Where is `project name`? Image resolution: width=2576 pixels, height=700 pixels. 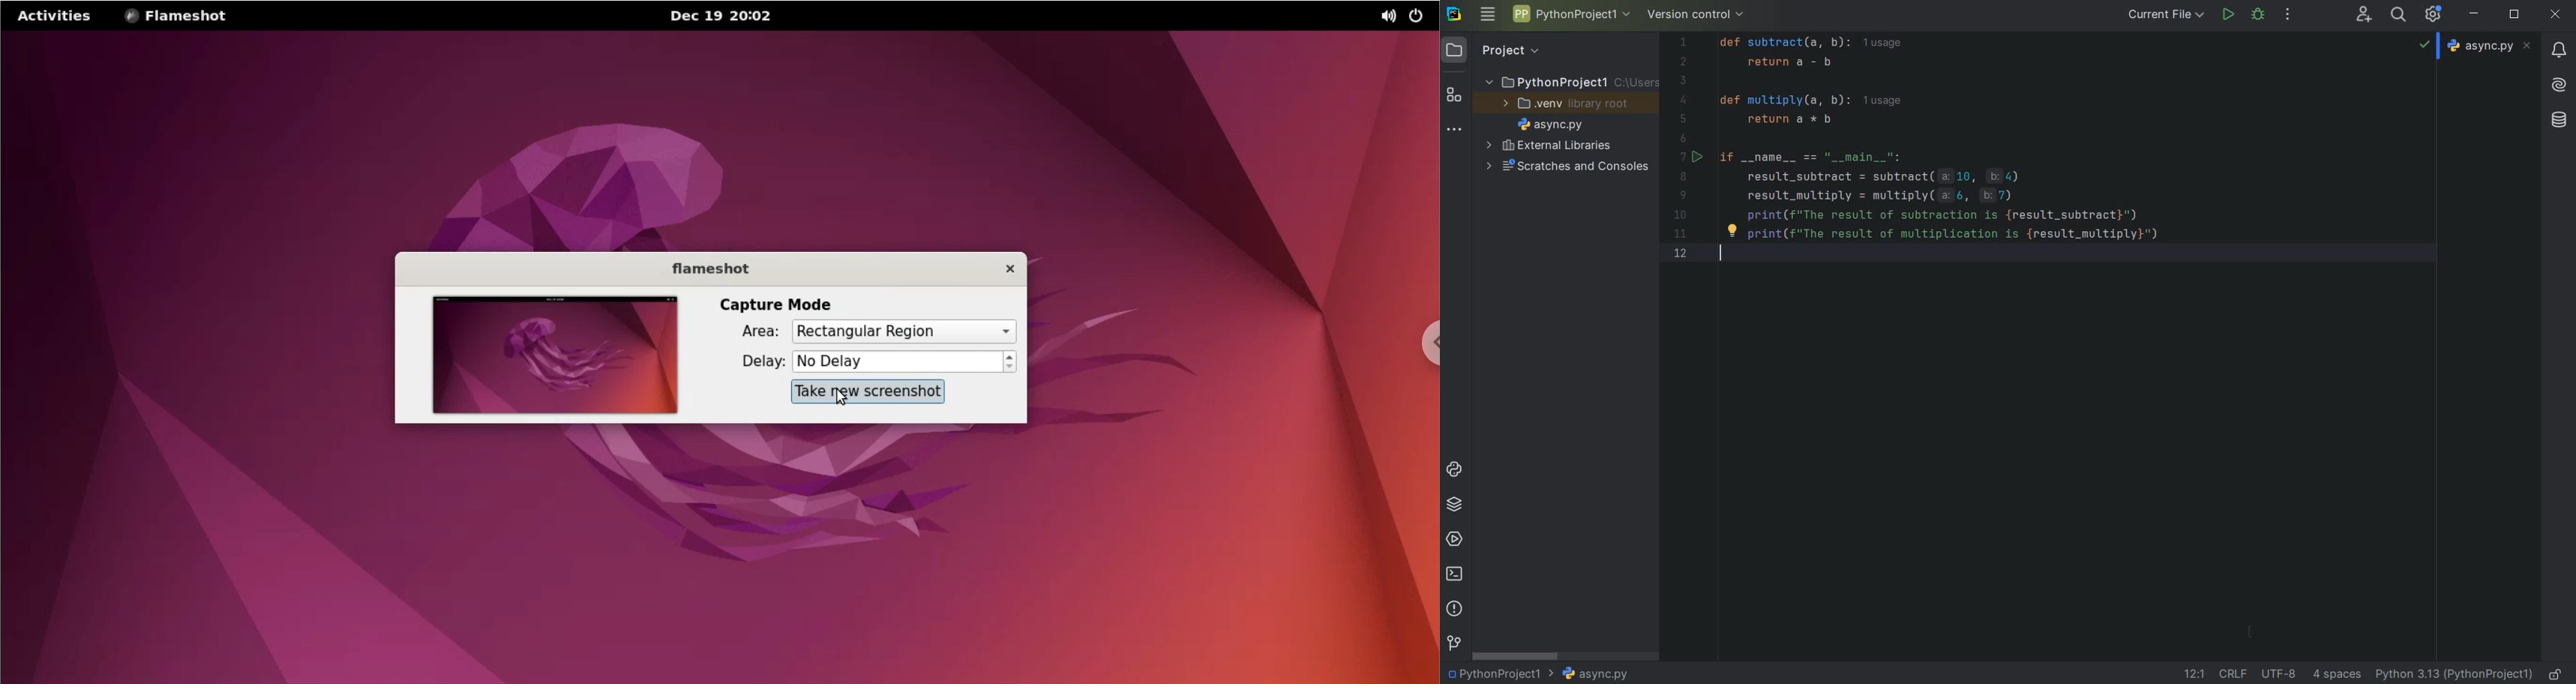
project name is located at coordinates (1547, 79).